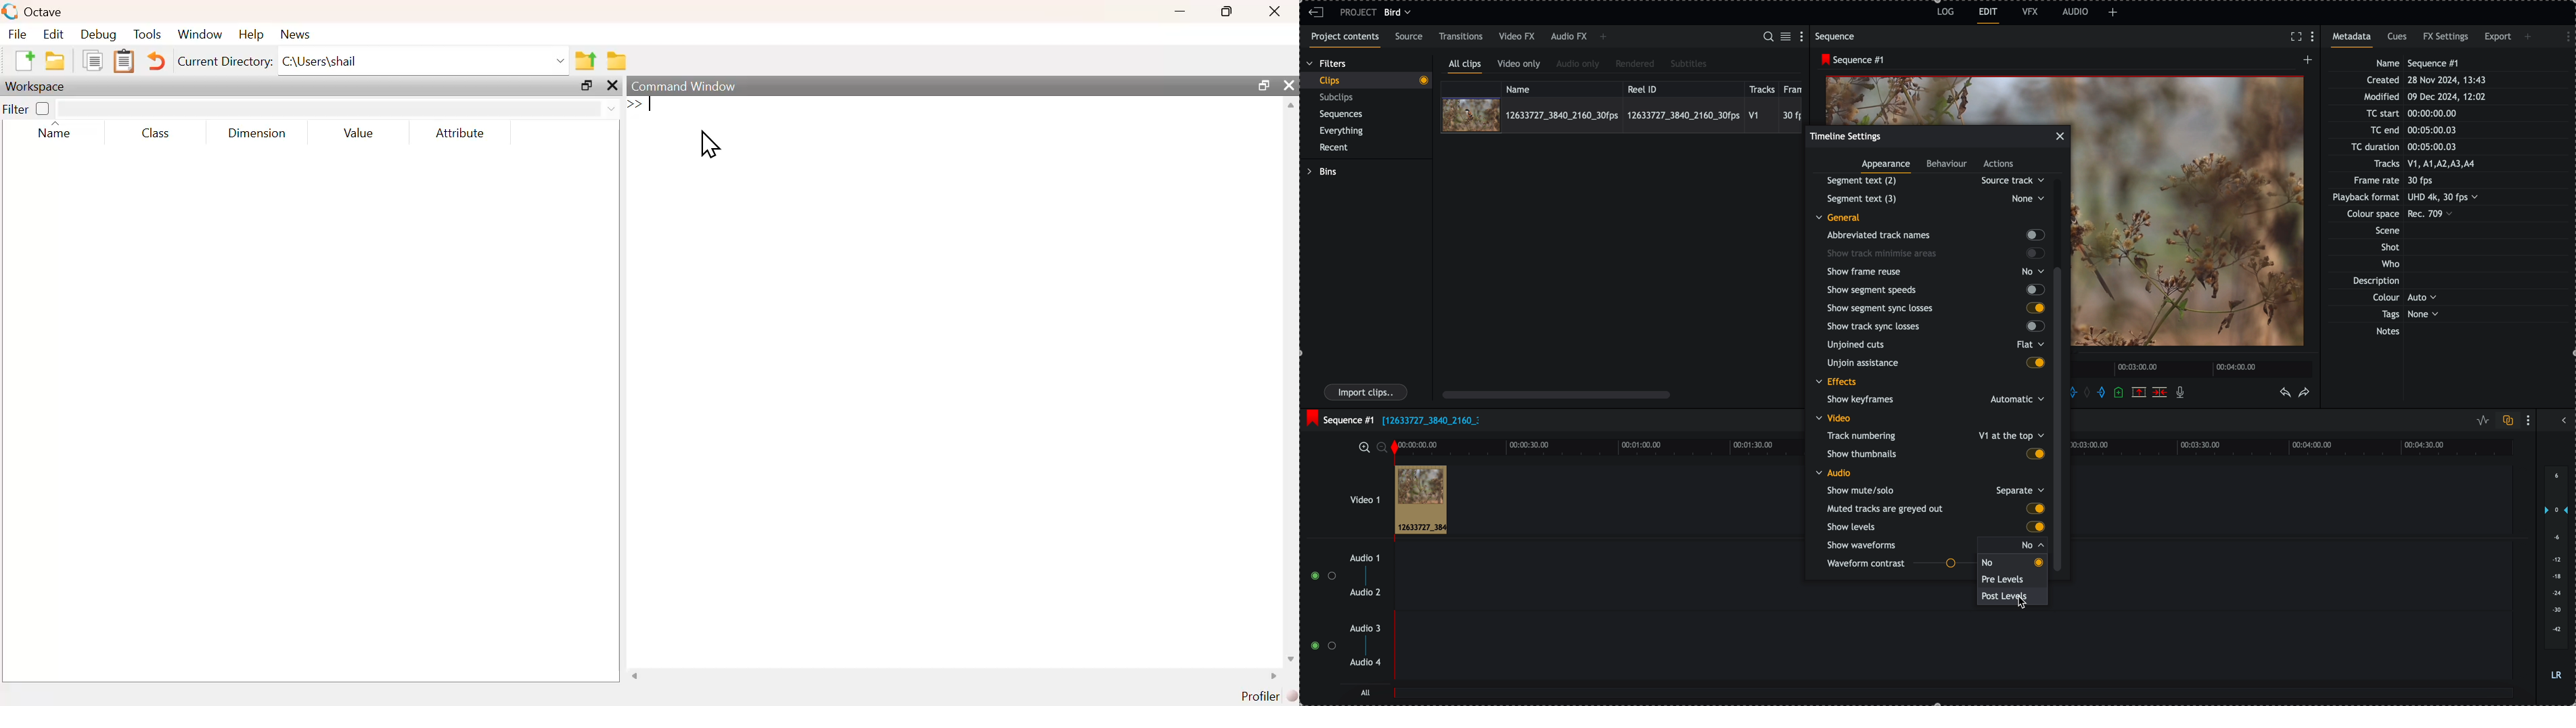 This screenshot has height=728, width=2576. I want to click on subtitles, so click(1689, 65).